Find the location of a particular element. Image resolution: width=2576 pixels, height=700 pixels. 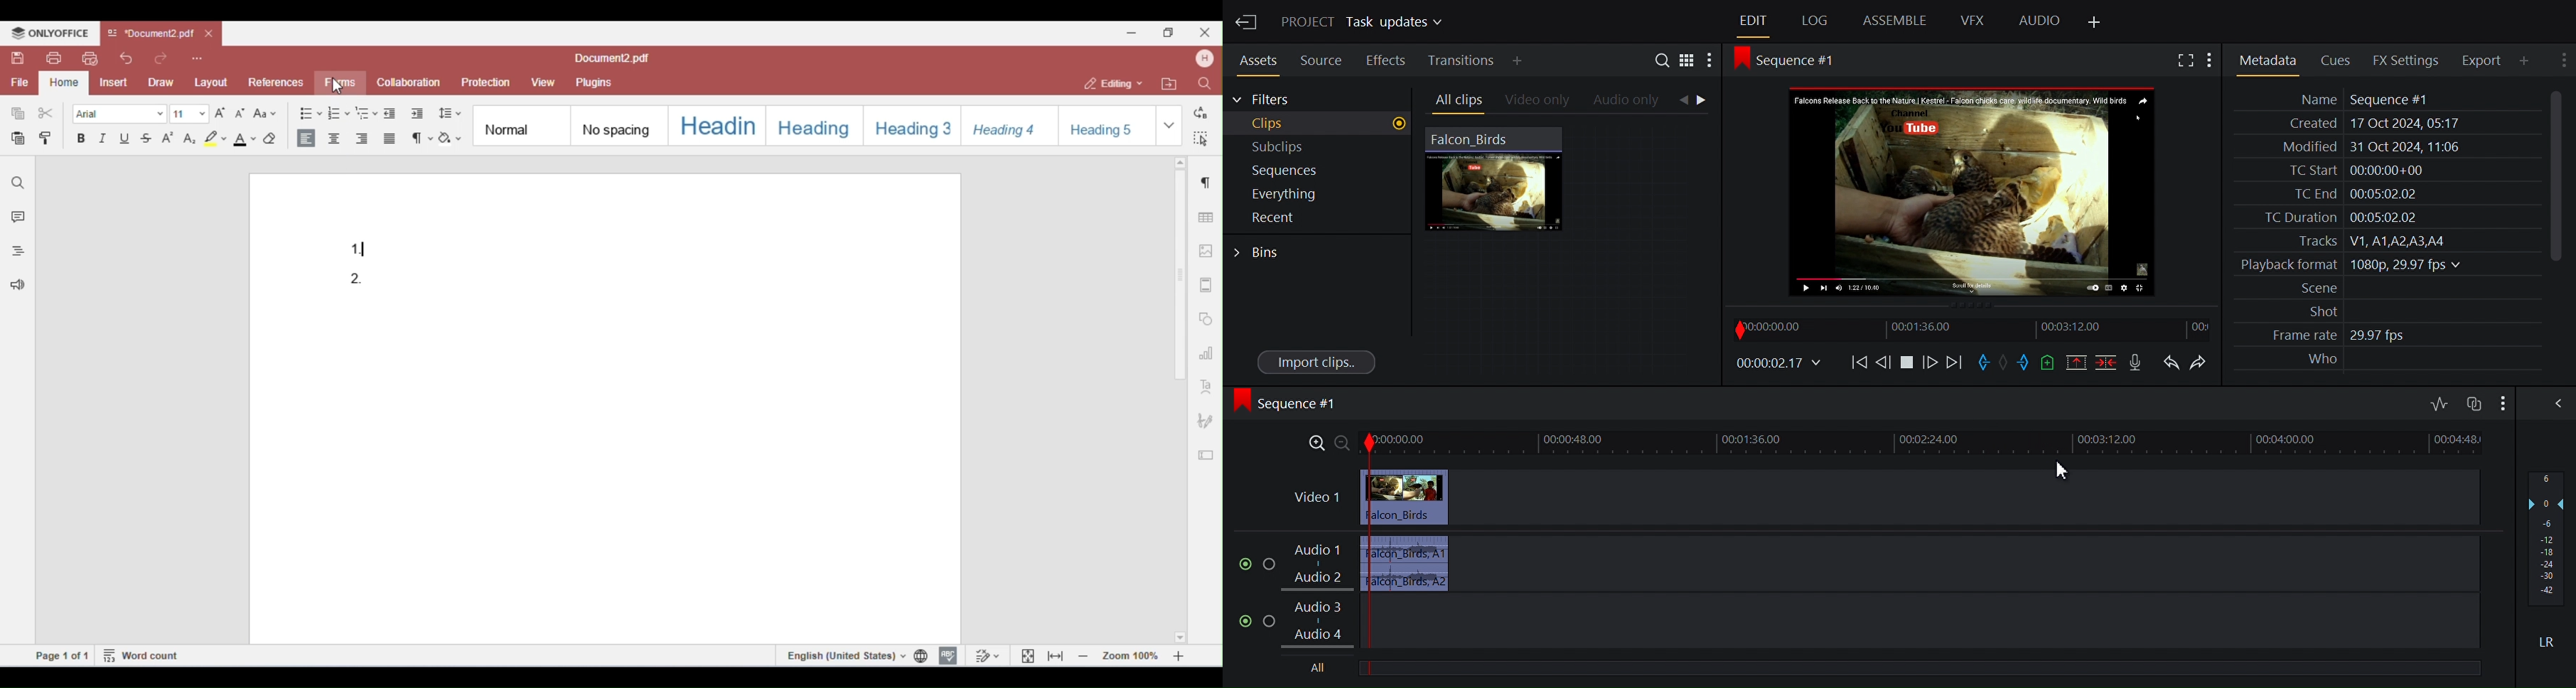

Add Panel is located at coordinates (2523, 60).